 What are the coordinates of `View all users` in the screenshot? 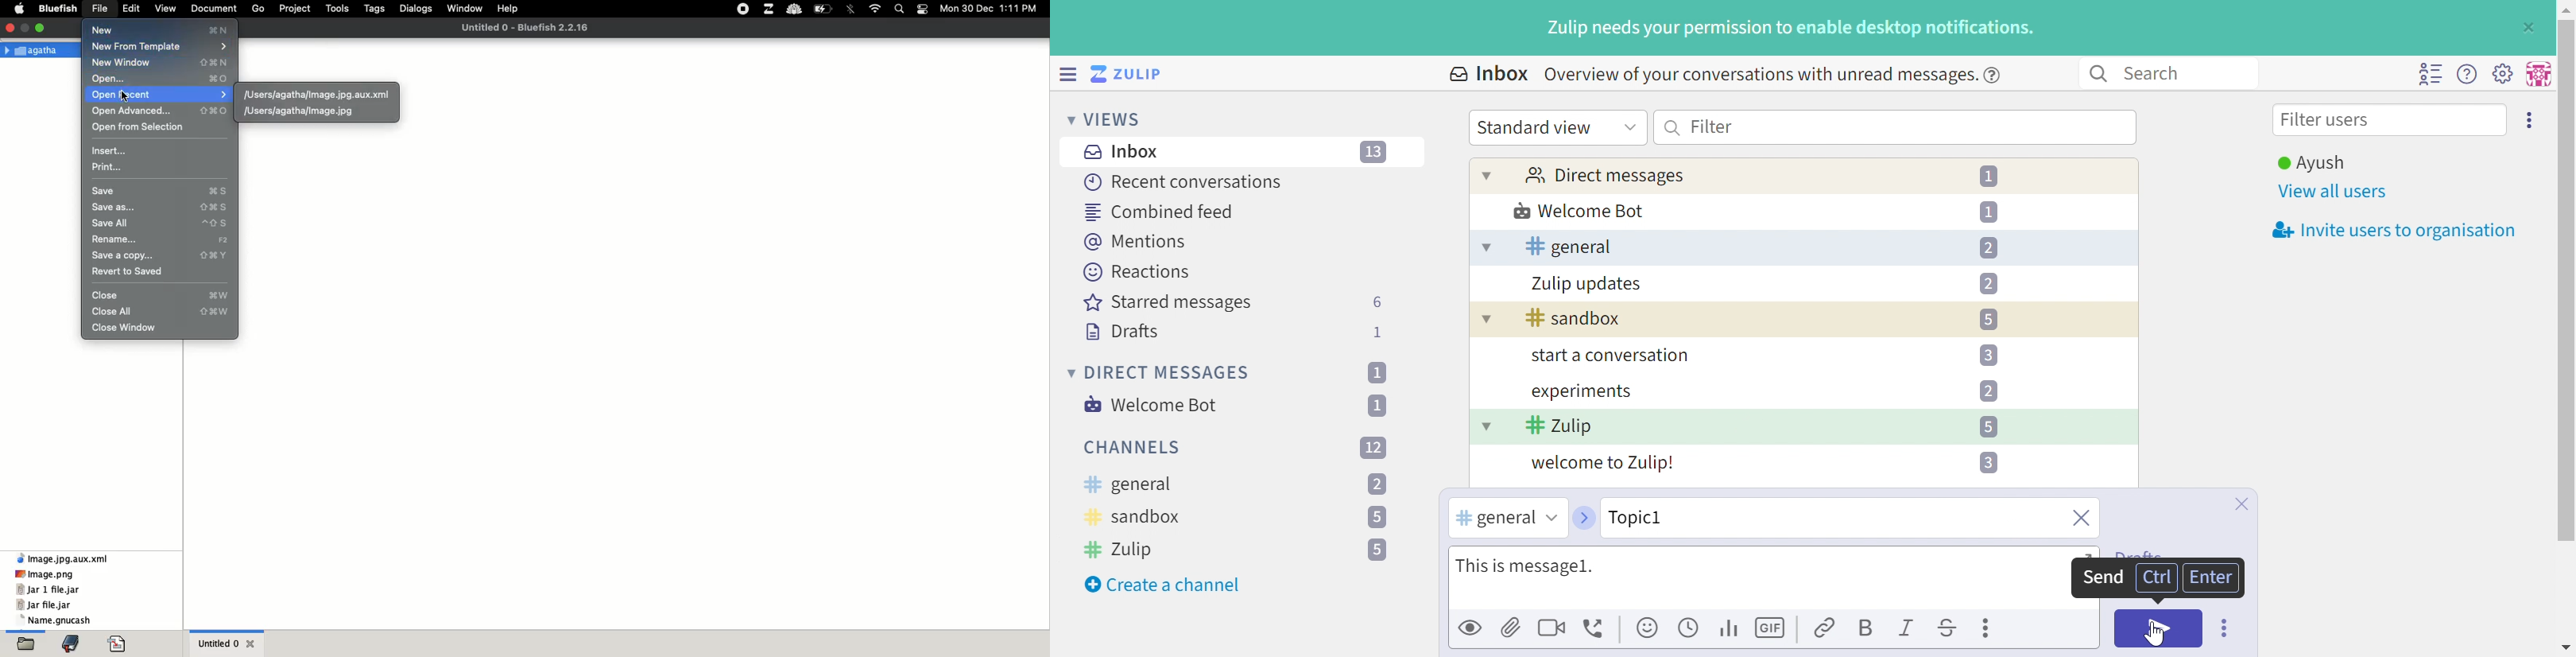 It's located at (2334, 192).